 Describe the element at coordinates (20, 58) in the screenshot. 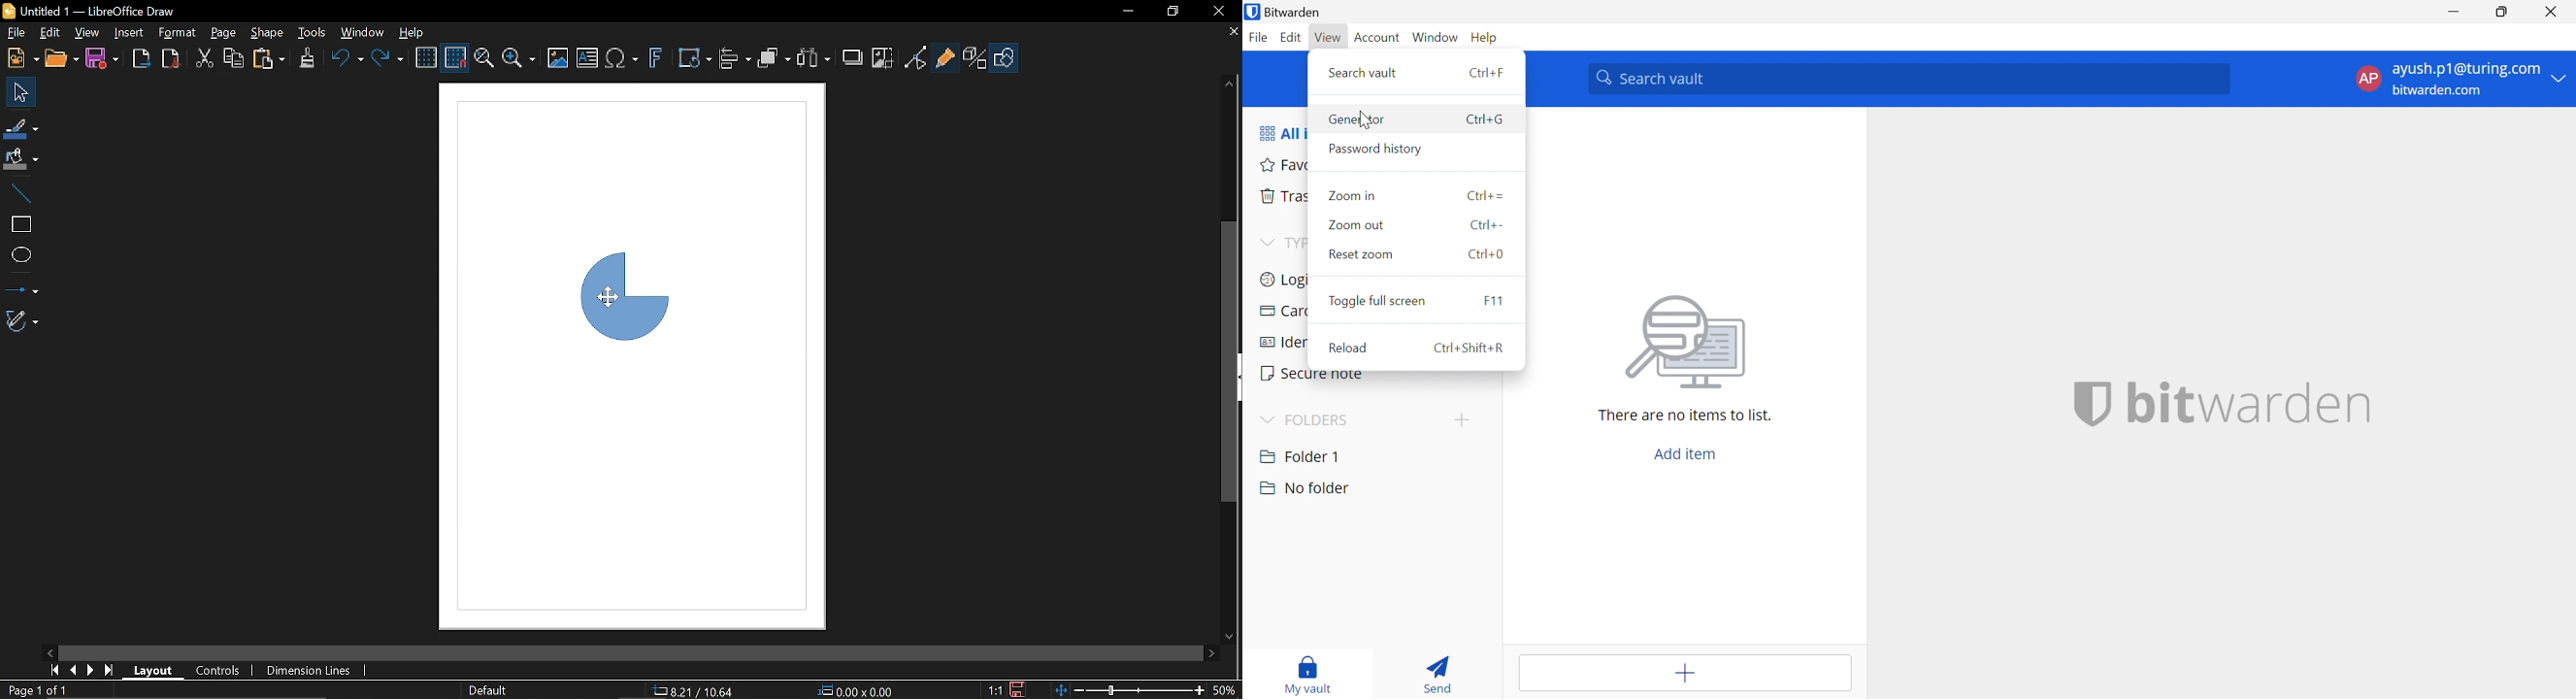

I see `New` at that location.